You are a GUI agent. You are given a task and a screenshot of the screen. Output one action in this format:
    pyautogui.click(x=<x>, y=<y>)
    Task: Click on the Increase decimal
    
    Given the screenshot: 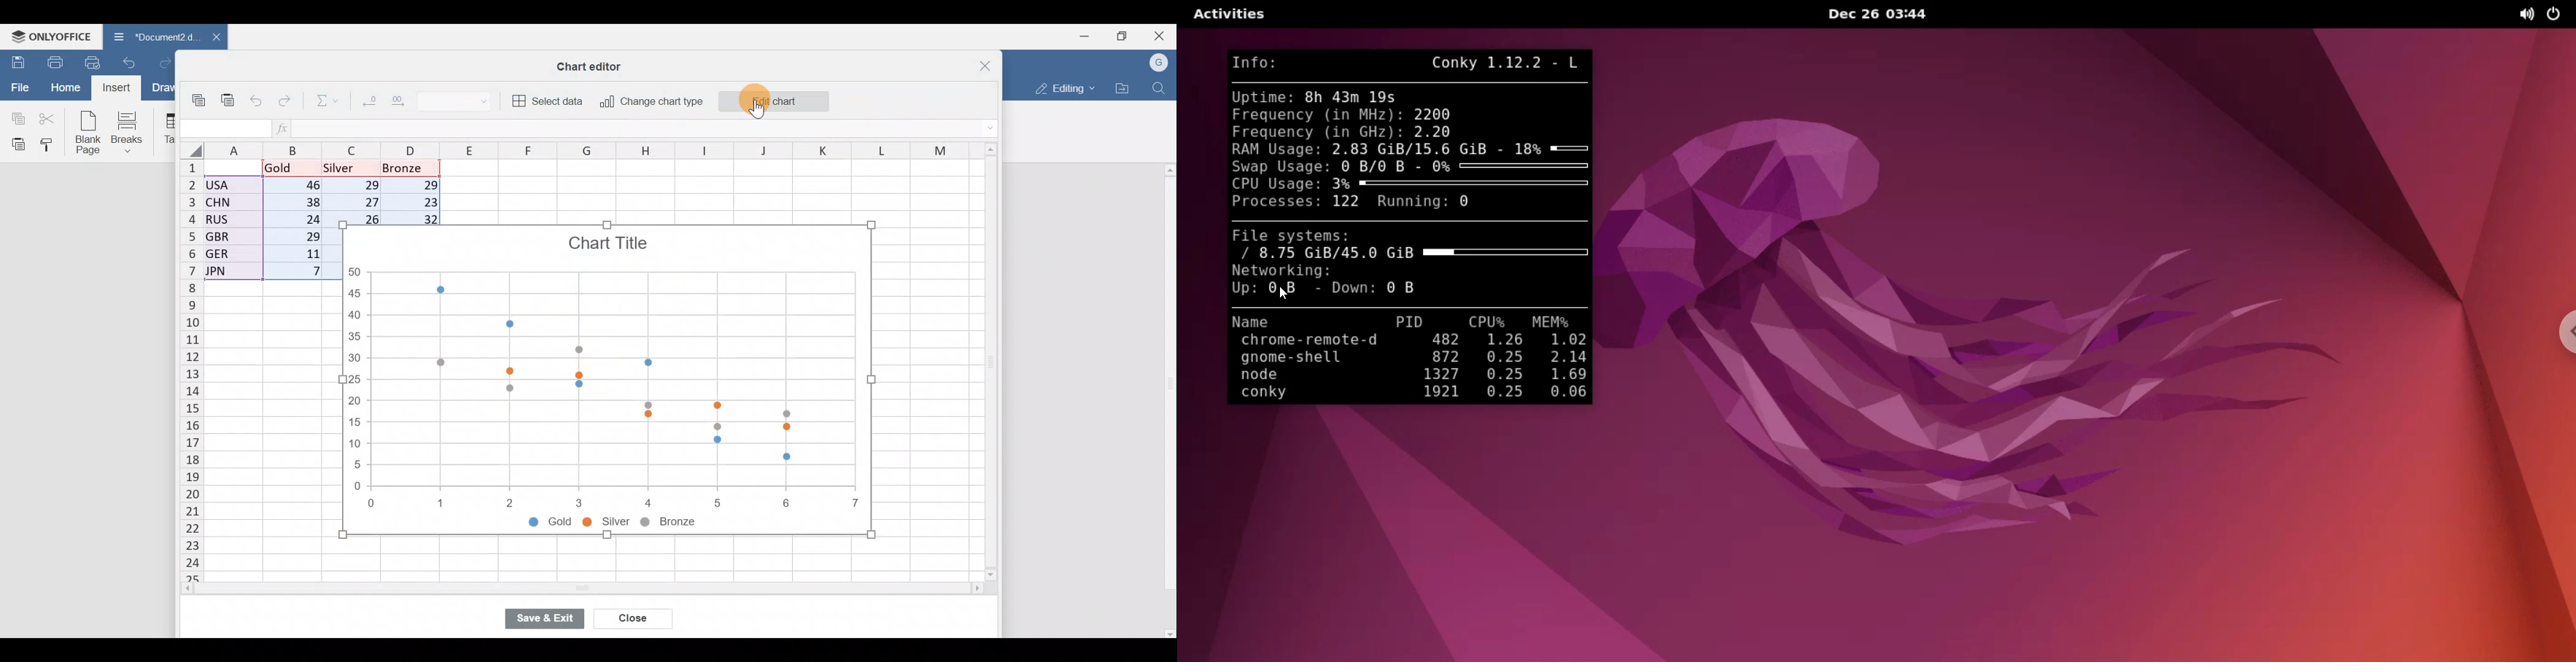 What is the action you would take?
    pyautogui.click(x=407, y=104)
    